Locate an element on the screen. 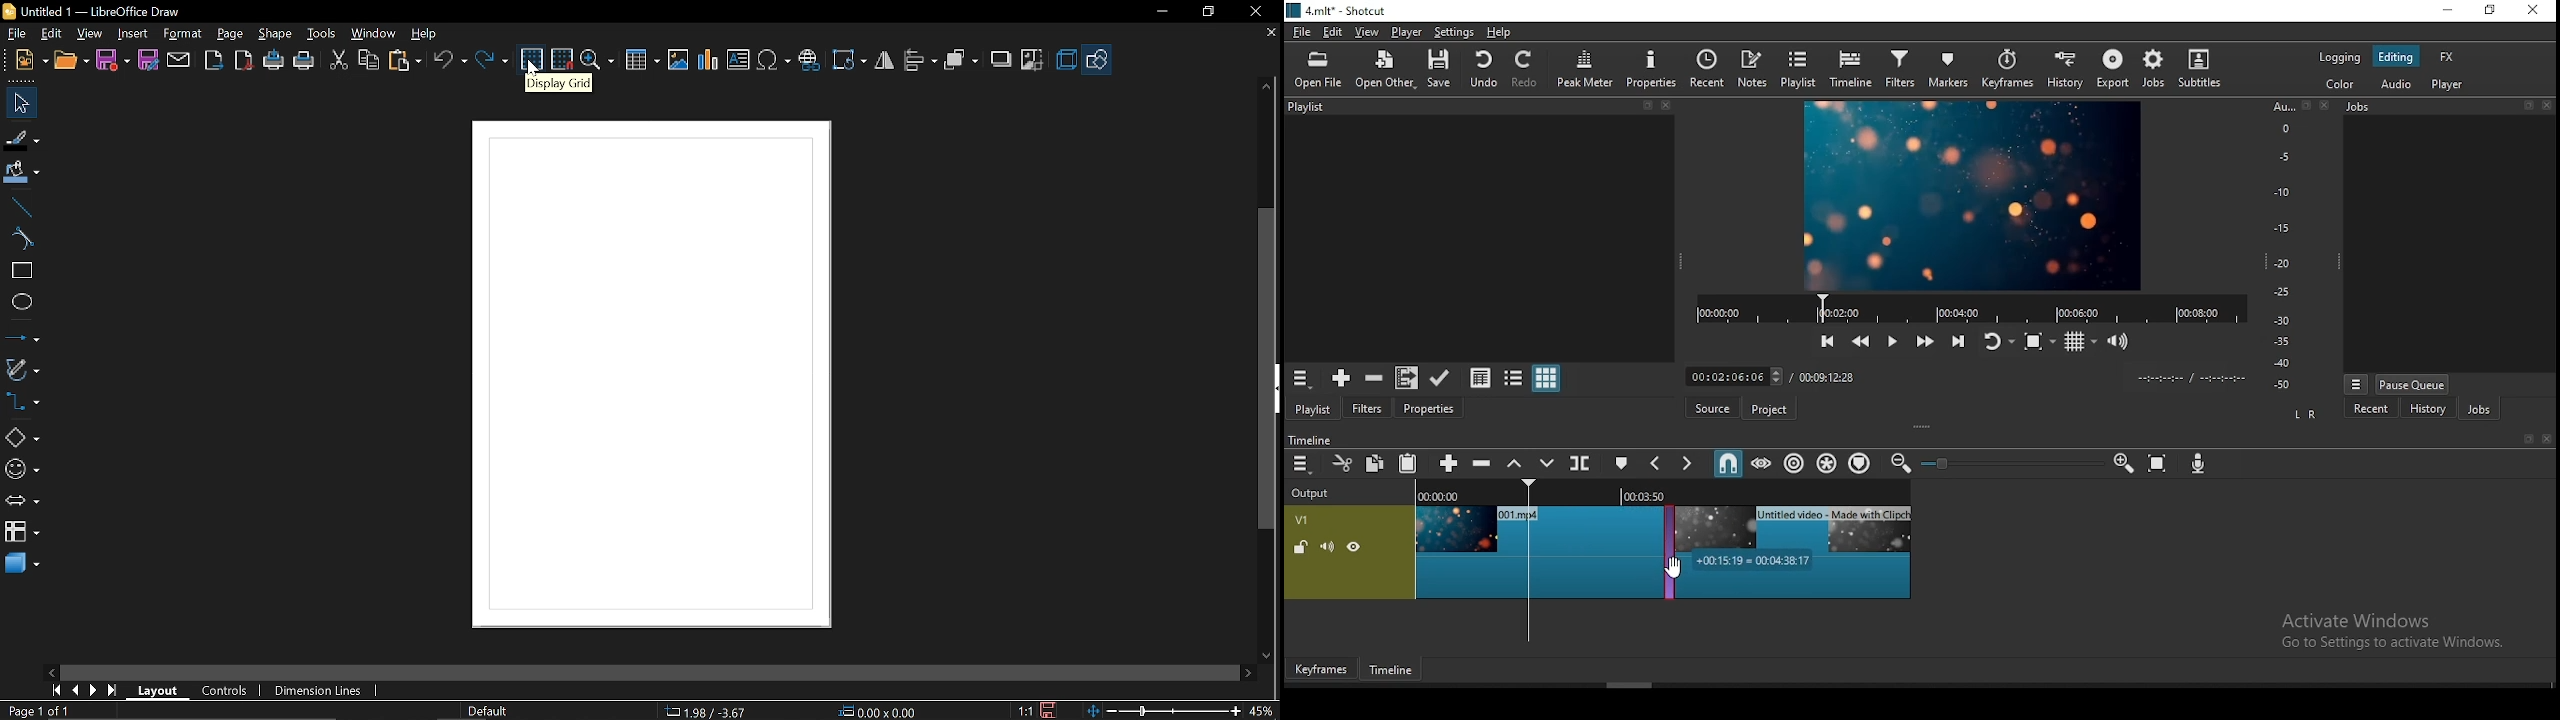 Image resolution: width=2576 pixels, height=728 pixels. Move up is located at coordinates (1266, 87).